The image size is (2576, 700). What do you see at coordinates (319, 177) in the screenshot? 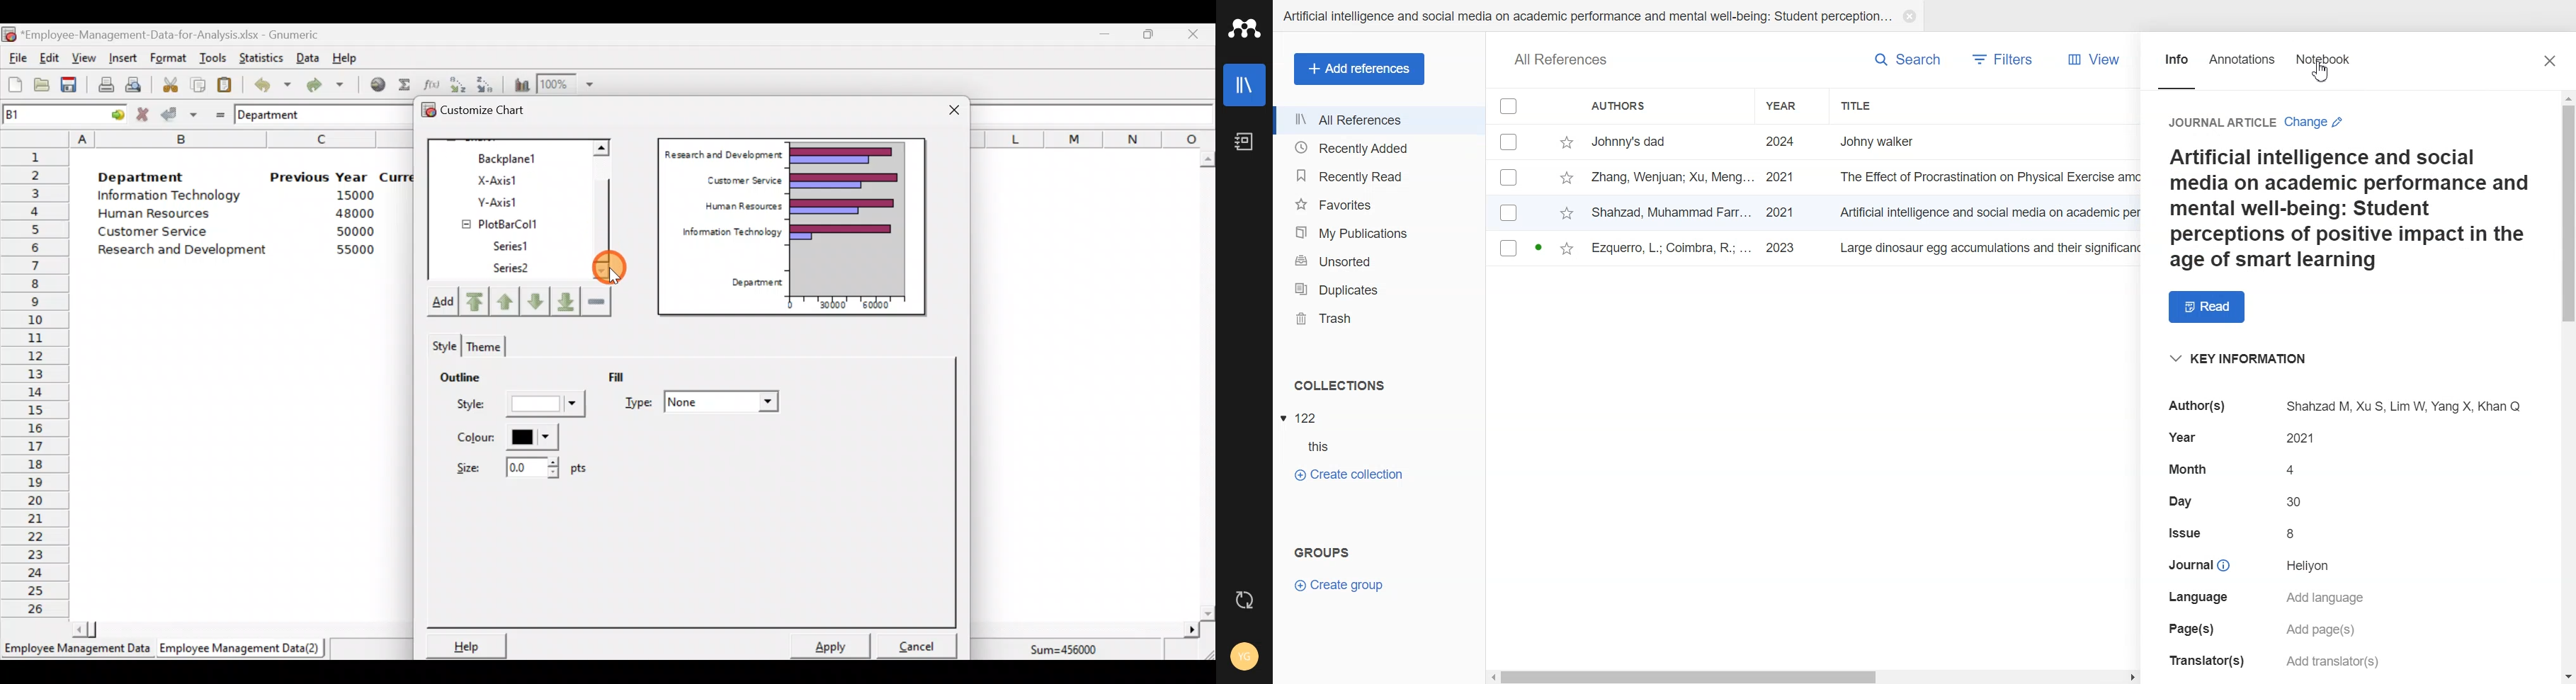
I see `Previous Year` at bounding box center [319, 177].